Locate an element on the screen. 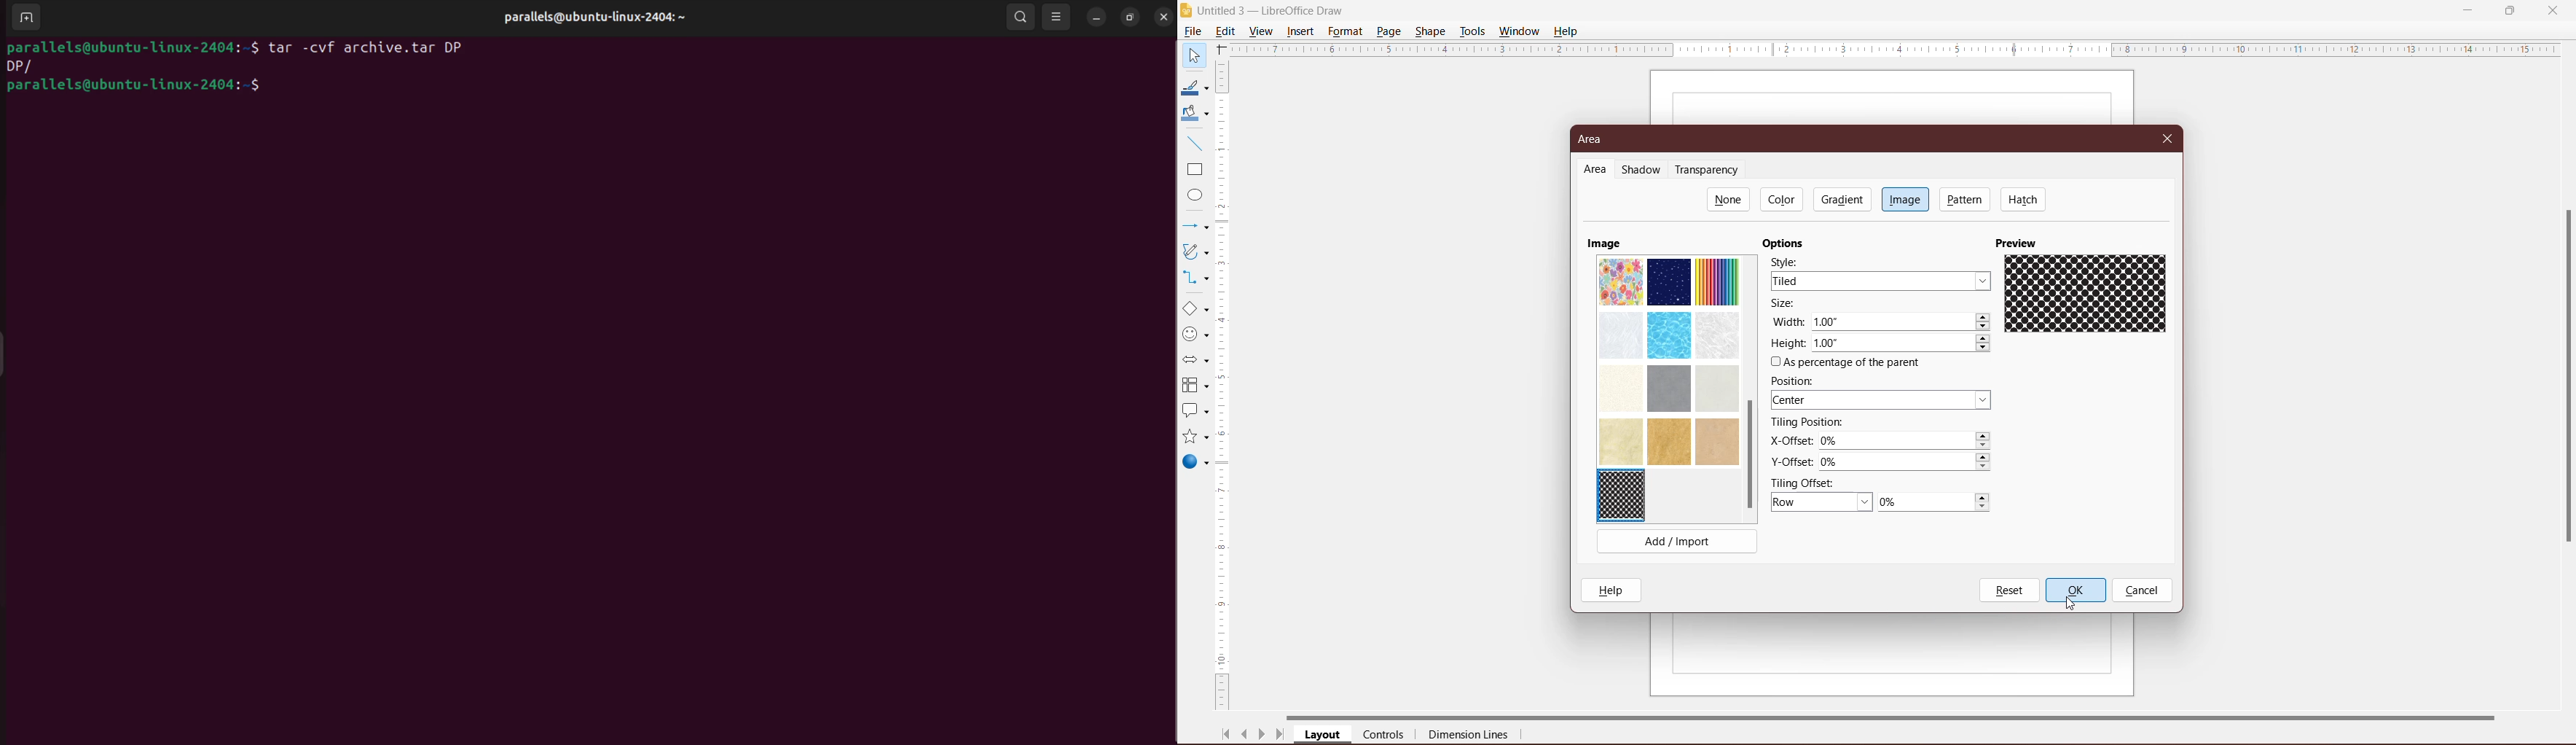 The height and width of the screenshot is (756, 2576). As percentage of the present is located at coordinates (1848, 363).